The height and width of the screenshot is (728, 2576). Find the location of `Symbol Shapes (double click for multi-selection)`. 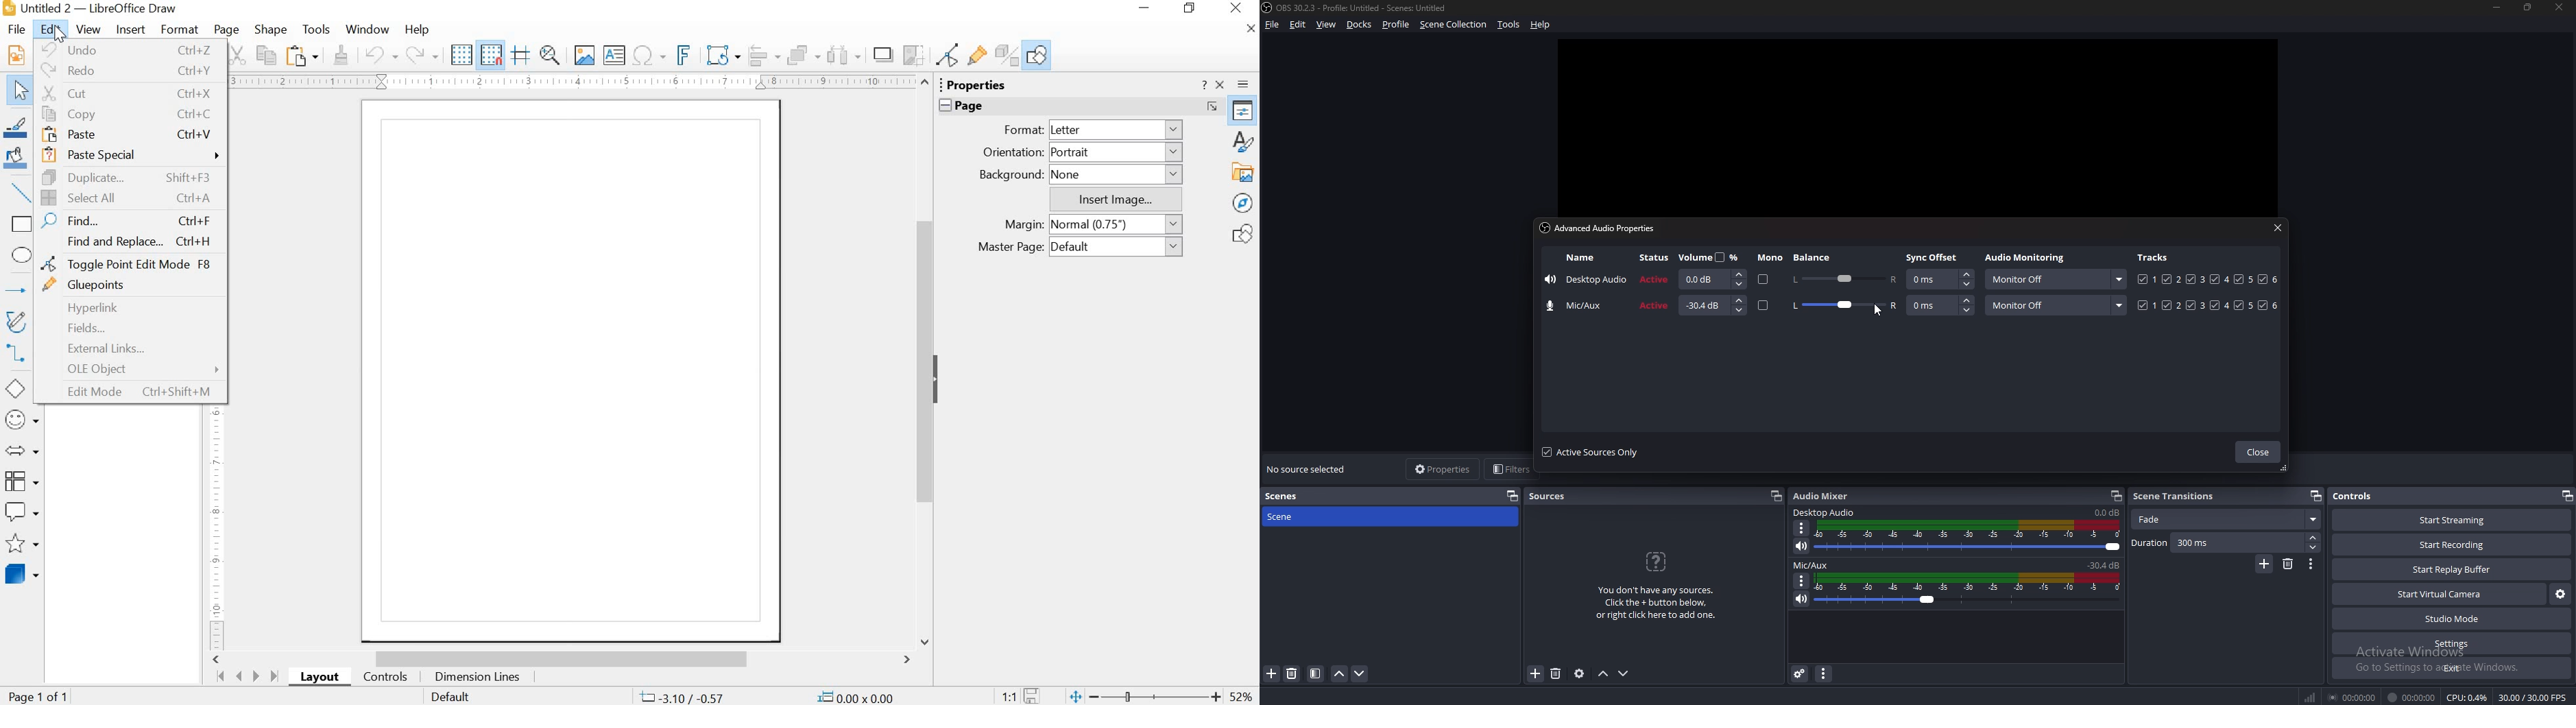

Symbol Shapes (double click for multi-selection) is located at coordinates (24, 417).